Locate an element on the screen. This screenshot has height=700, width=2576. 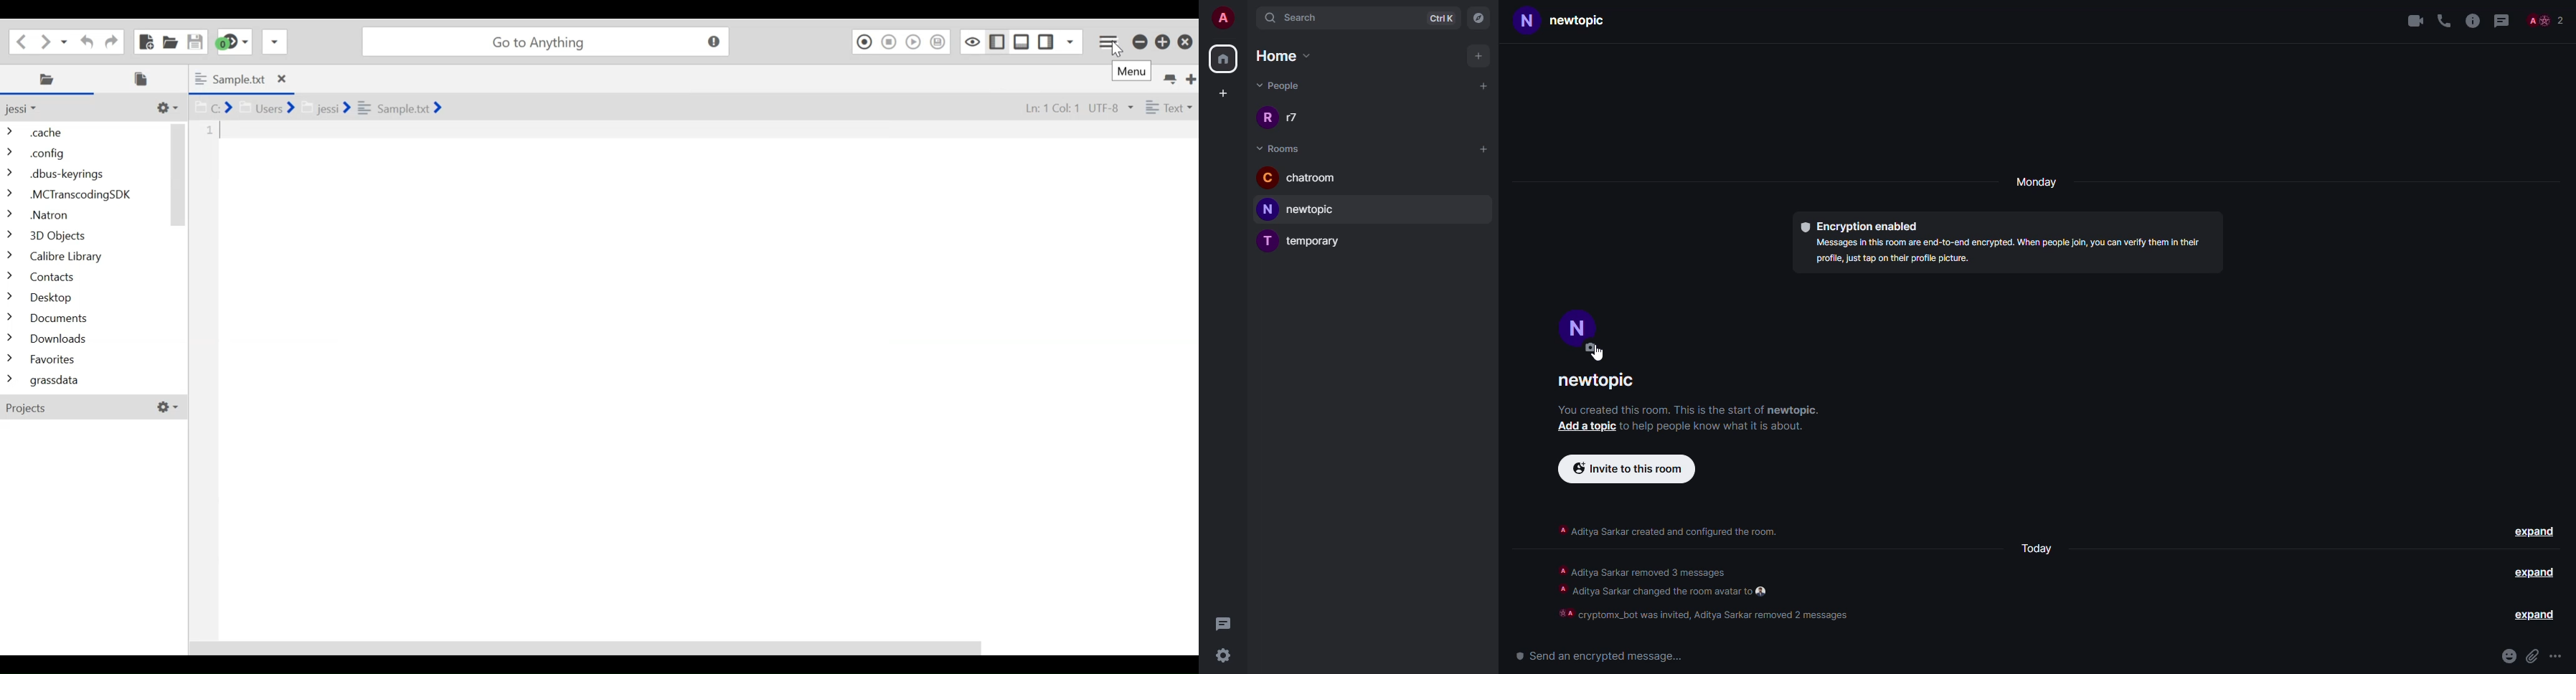
info is located at coordinates (1707, 594).